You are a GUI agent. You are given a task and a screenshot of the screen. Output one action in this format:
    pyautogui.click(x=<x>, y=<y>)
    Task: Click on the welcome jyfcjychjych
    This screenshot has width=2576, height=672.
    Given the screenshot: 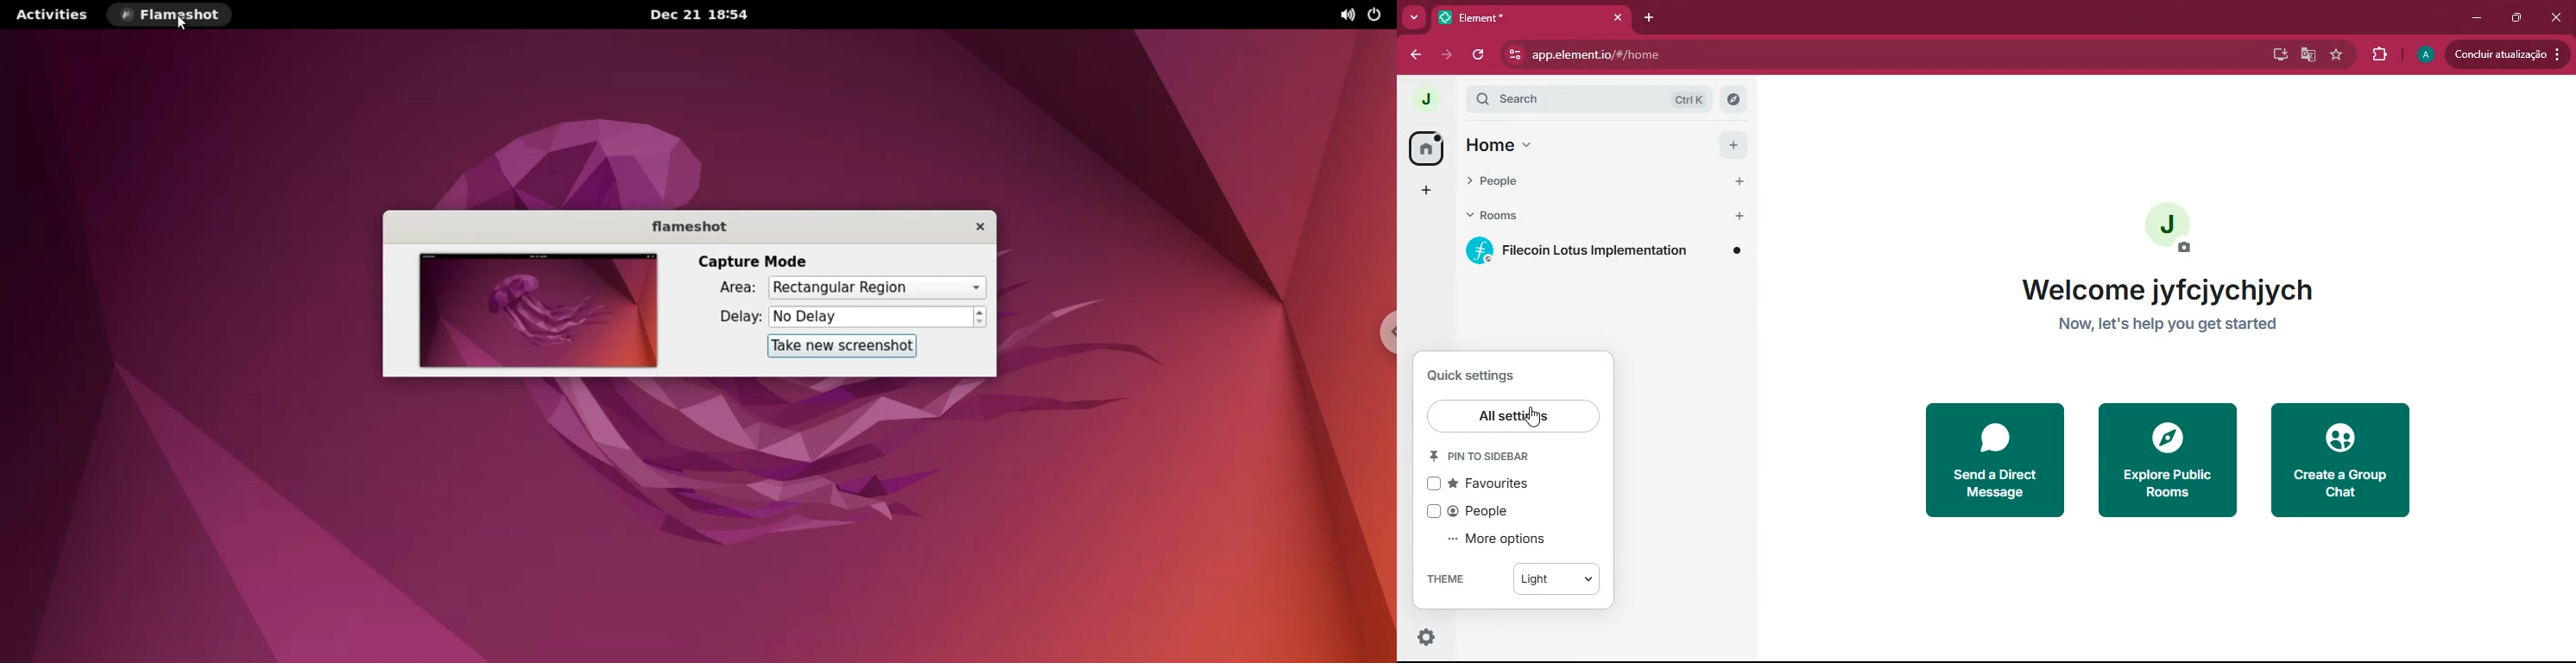 What is the action you would take?
    pyautogui.click(x=2169, y=291)
    